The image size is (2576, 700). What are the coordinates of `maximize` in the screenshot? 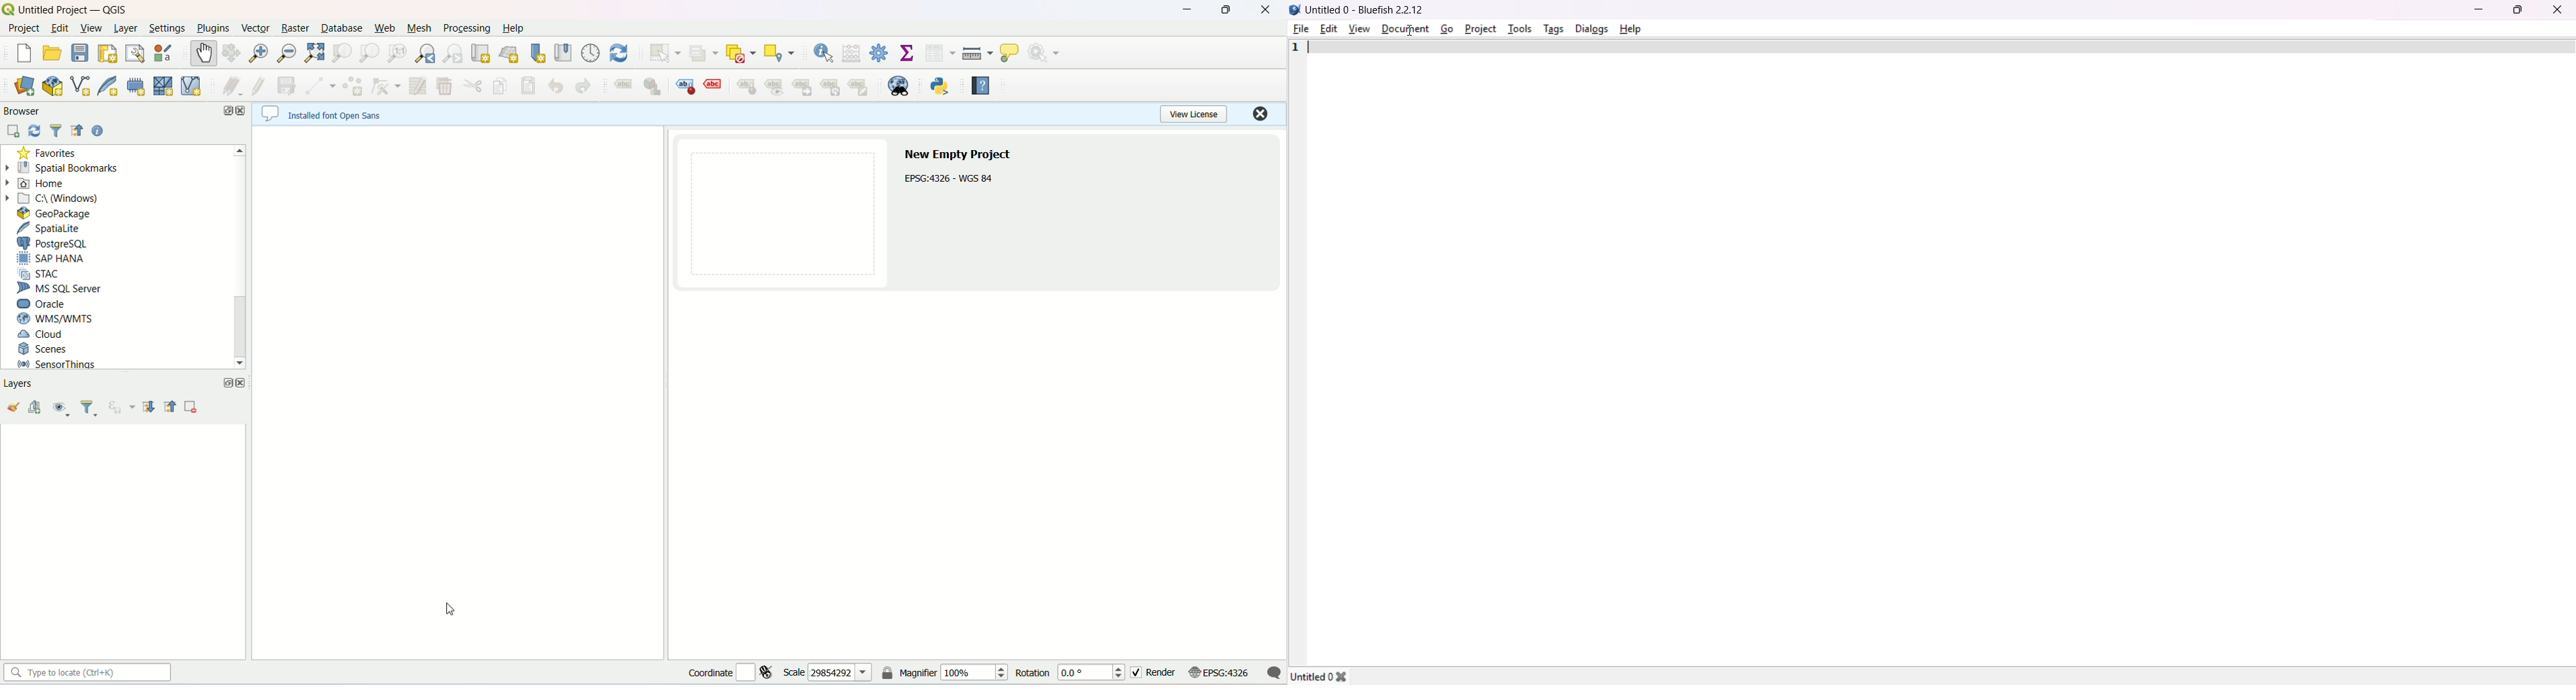 It's located at (227, 384).